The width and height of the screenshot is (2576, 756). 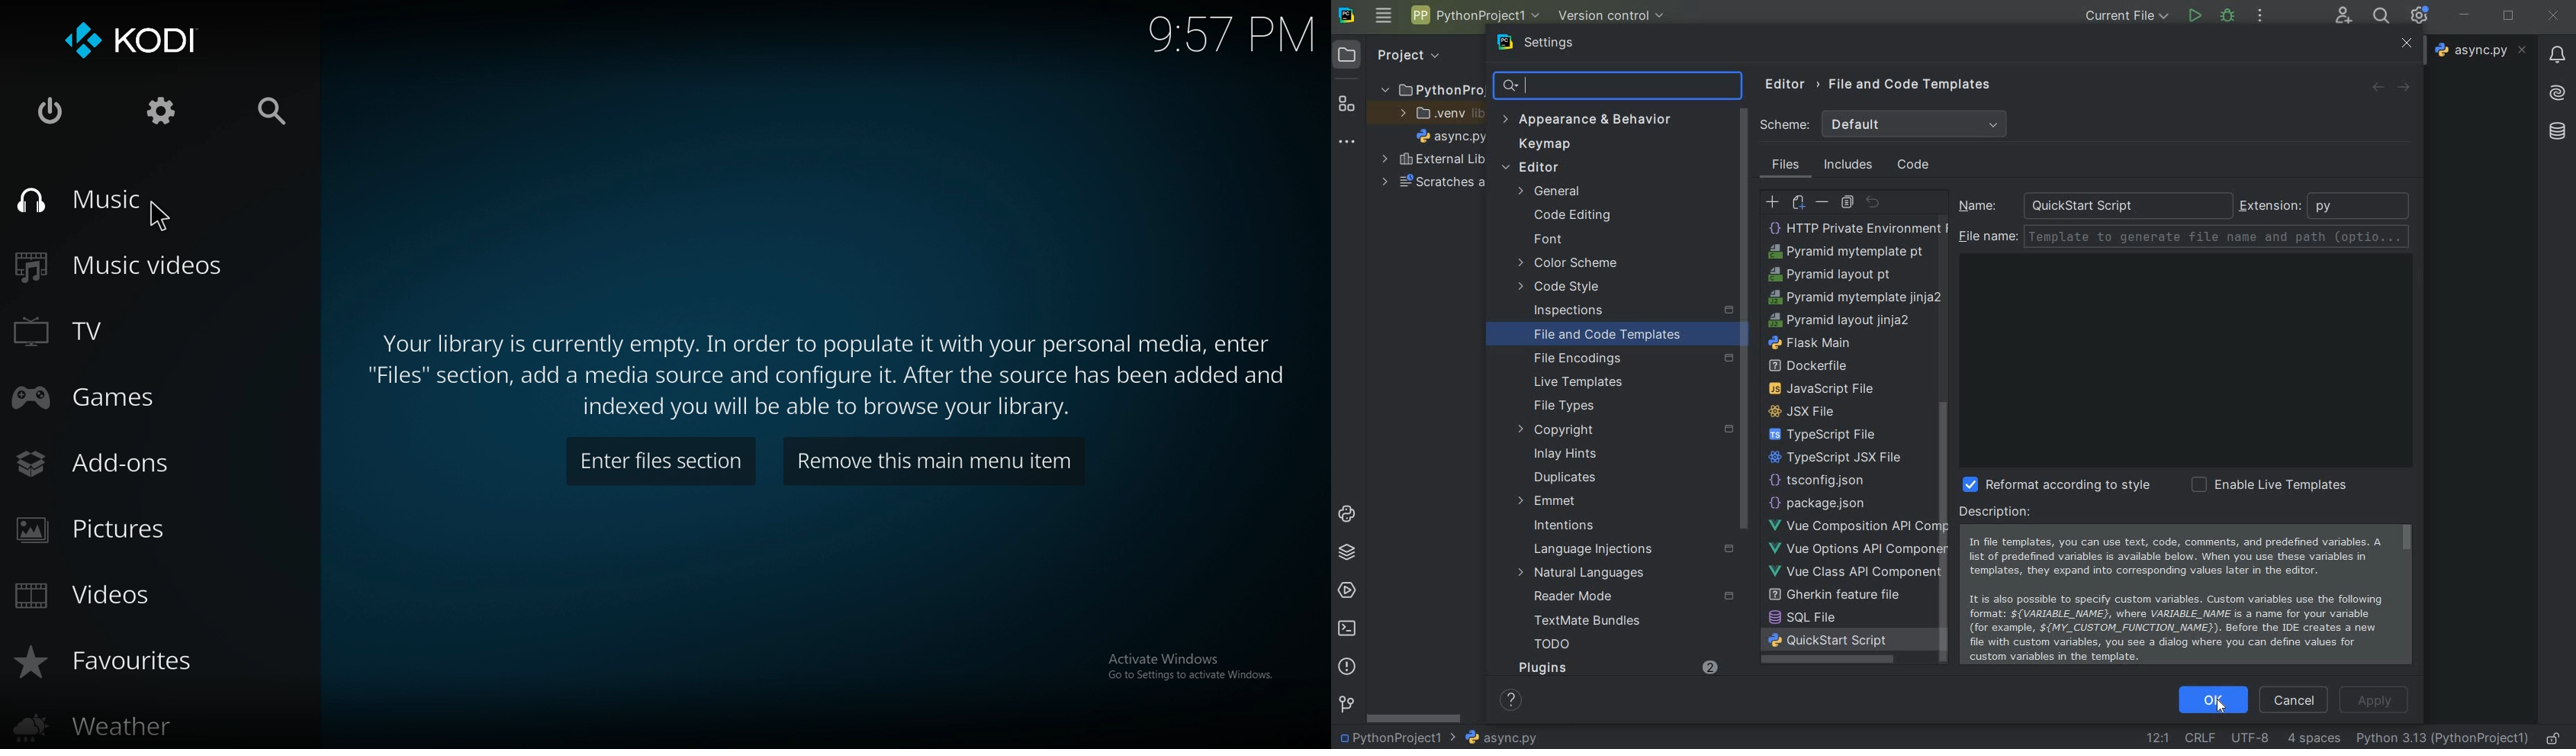 I want to click on create Template, so click(x=1850, y=251).